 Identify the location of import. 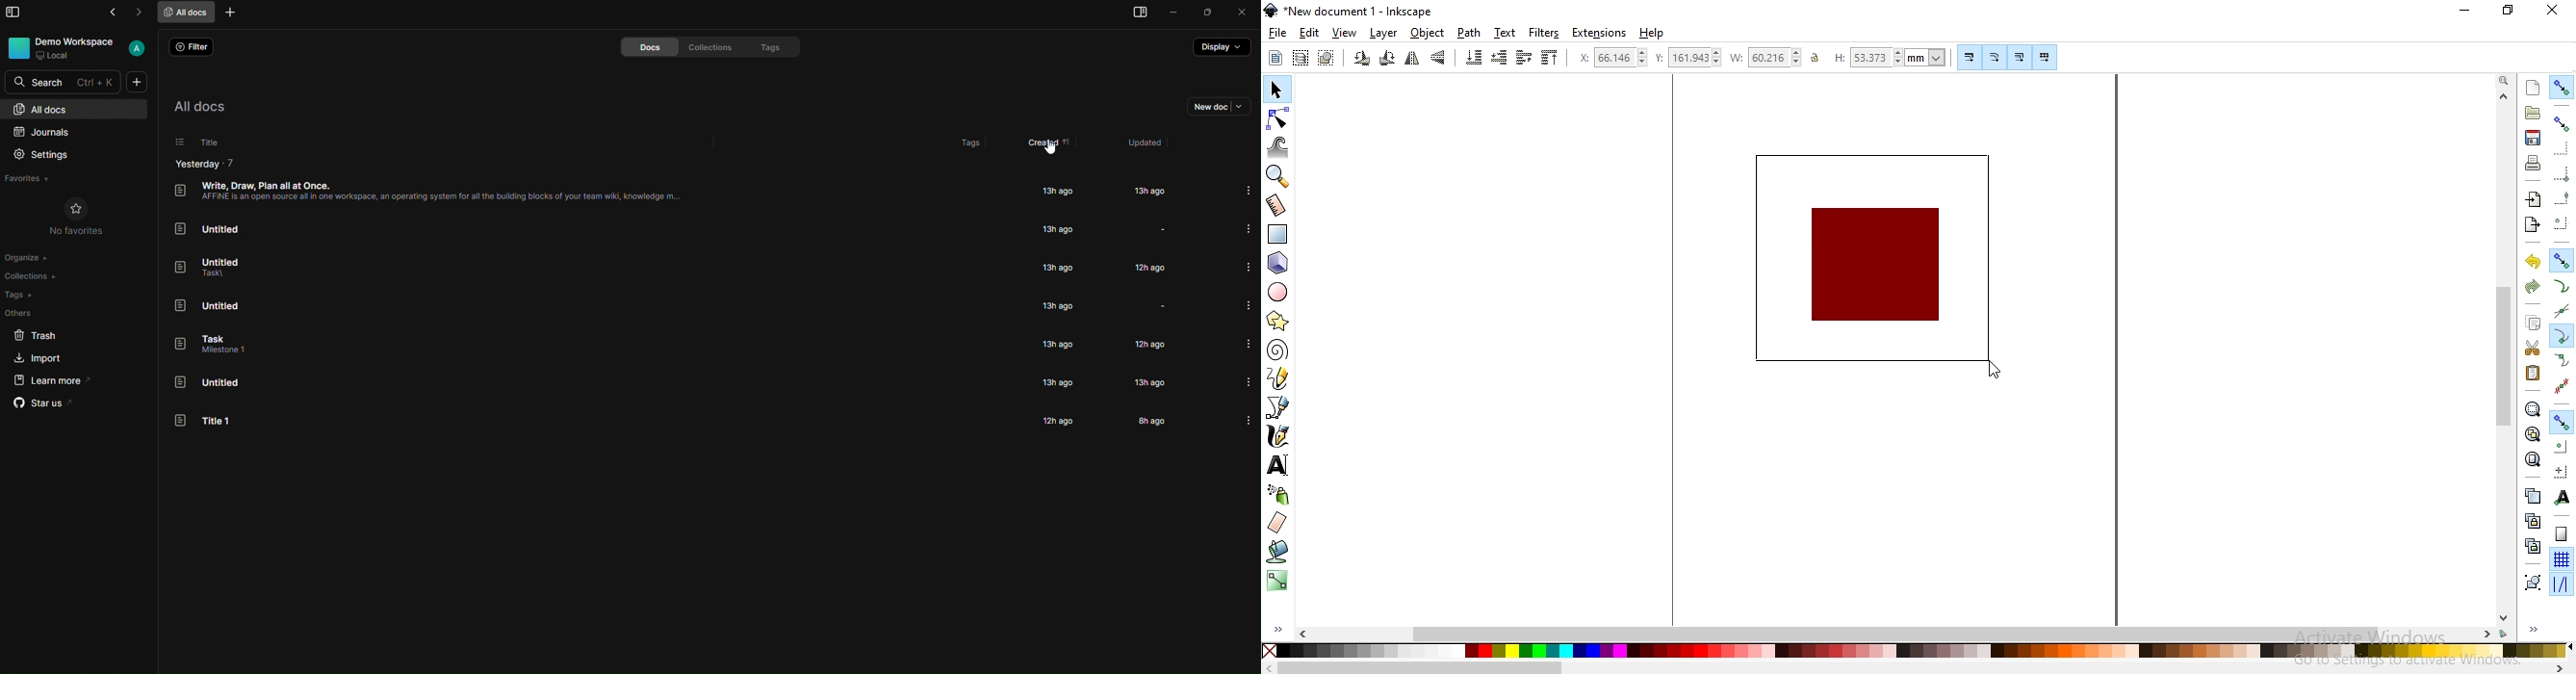
(40, 358).